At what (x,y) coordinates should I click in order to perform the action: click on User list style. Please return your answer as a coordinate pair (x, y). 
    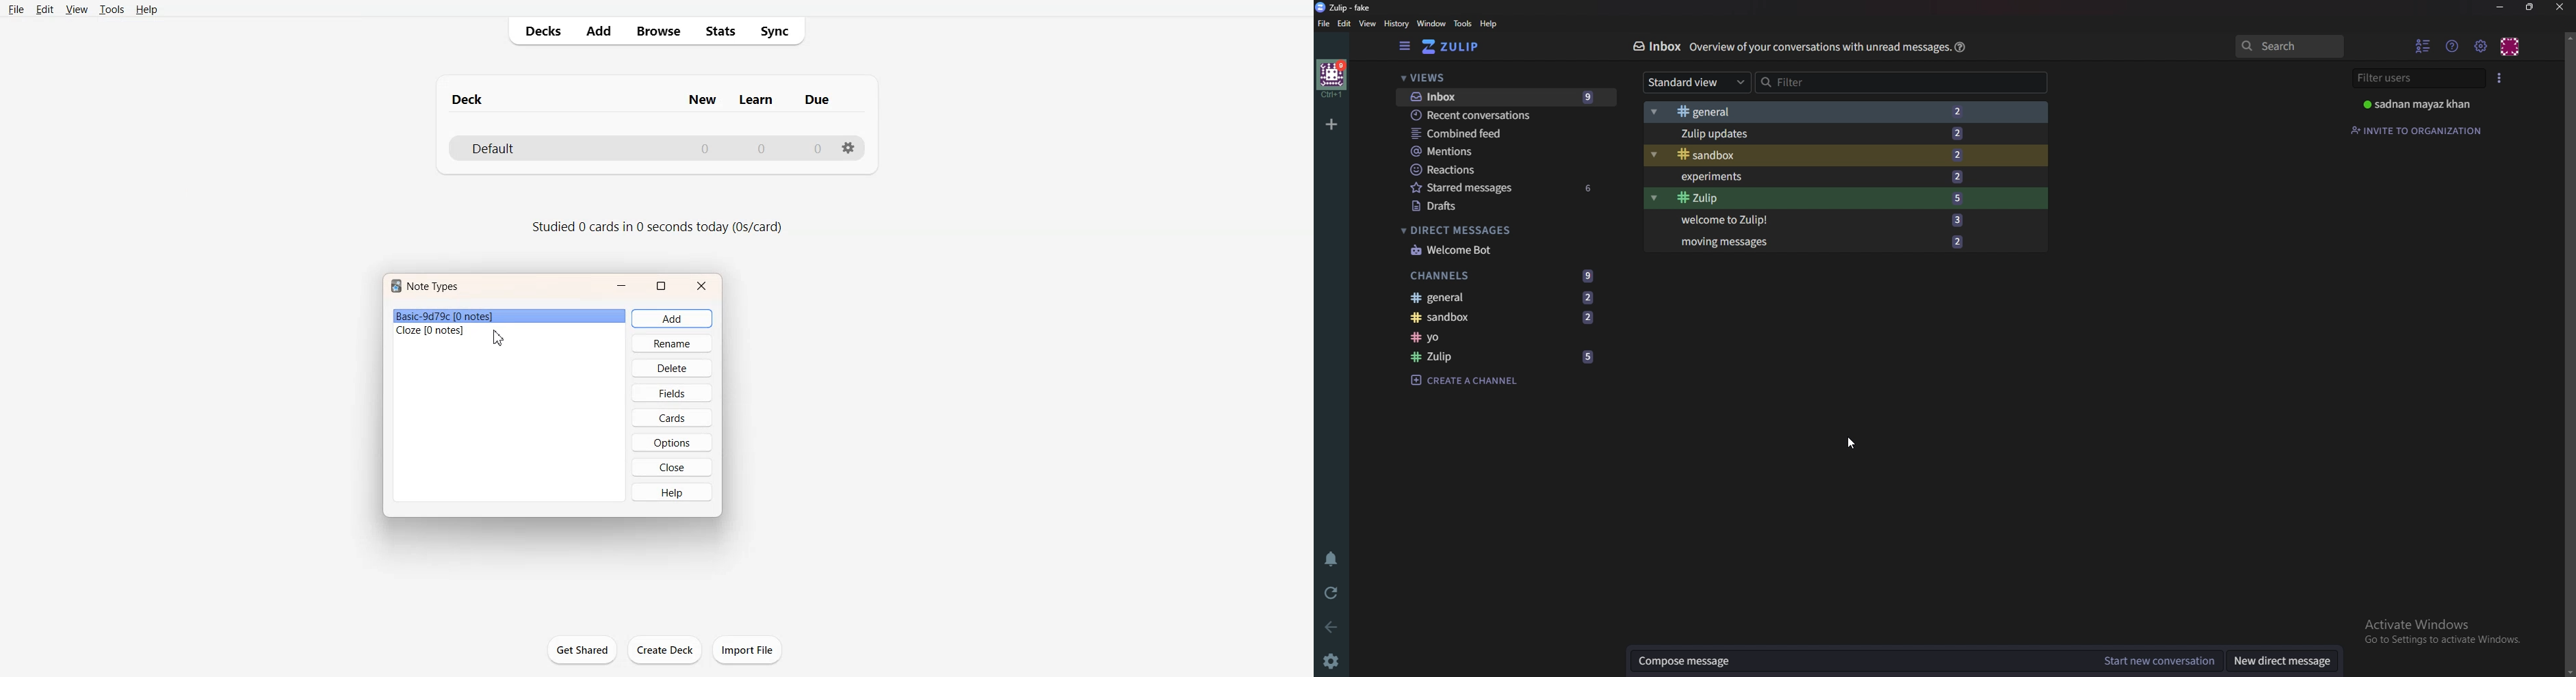
    Looking at the image, I should click on (2501, 77).